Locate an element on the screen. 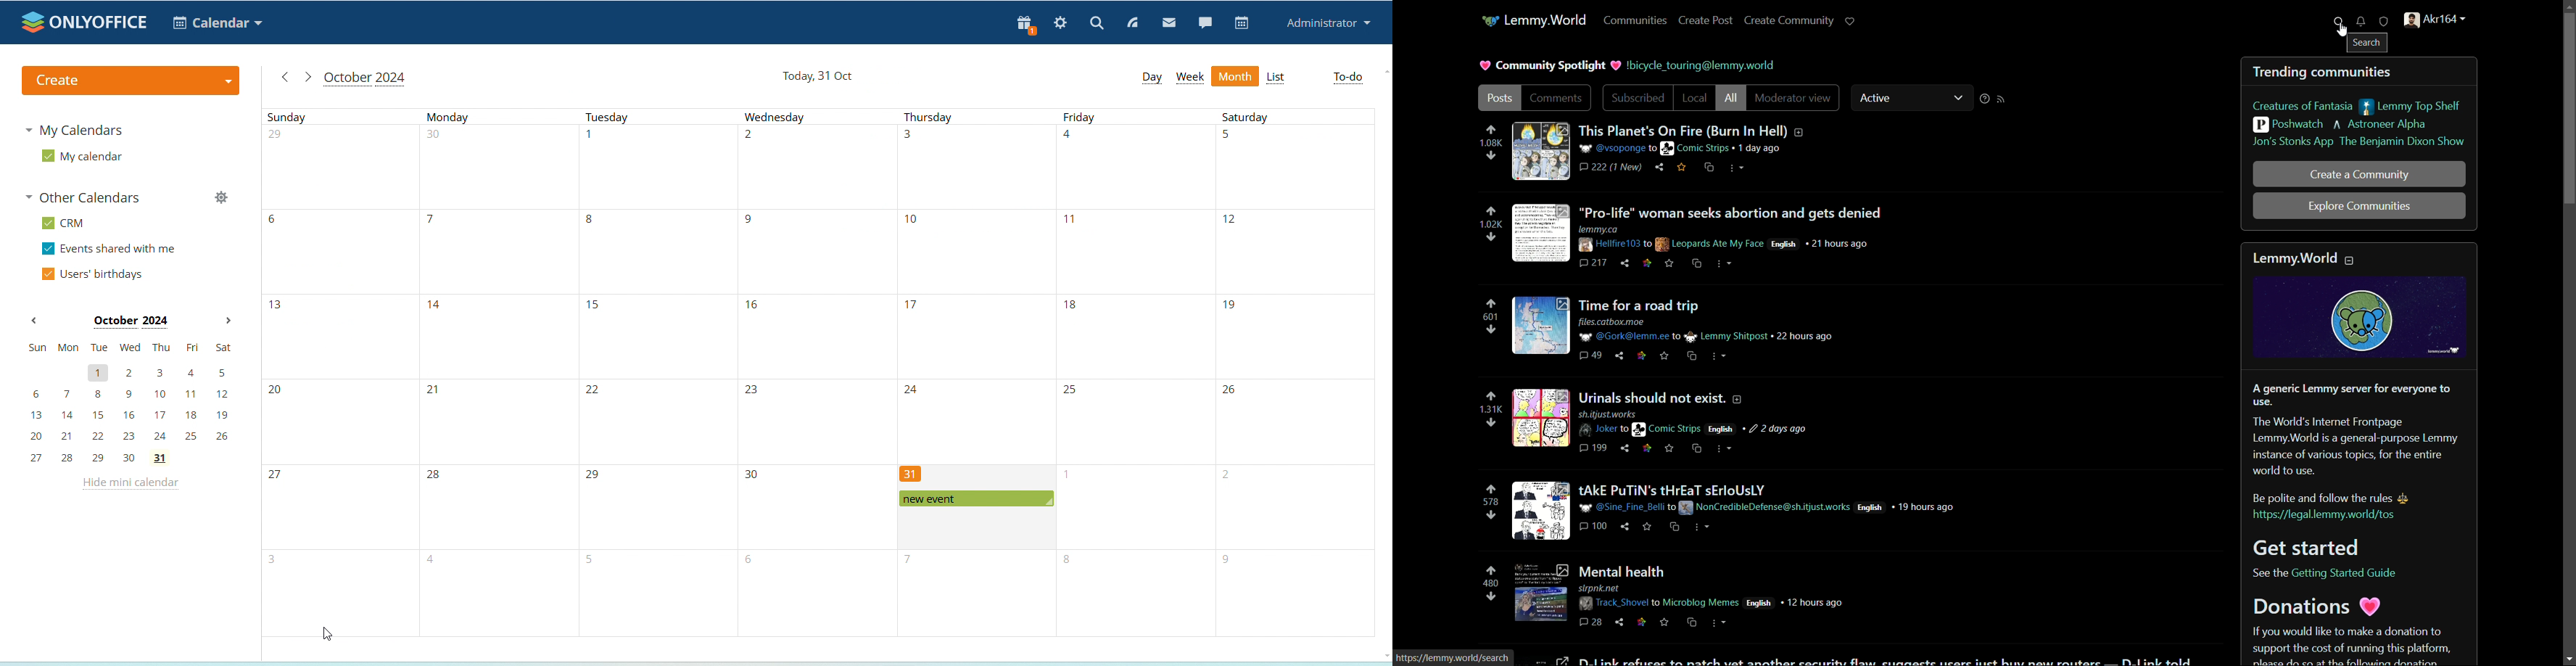 This screenshot has height=672, width=2576. post-3 is located at coordinates (1675, 329).